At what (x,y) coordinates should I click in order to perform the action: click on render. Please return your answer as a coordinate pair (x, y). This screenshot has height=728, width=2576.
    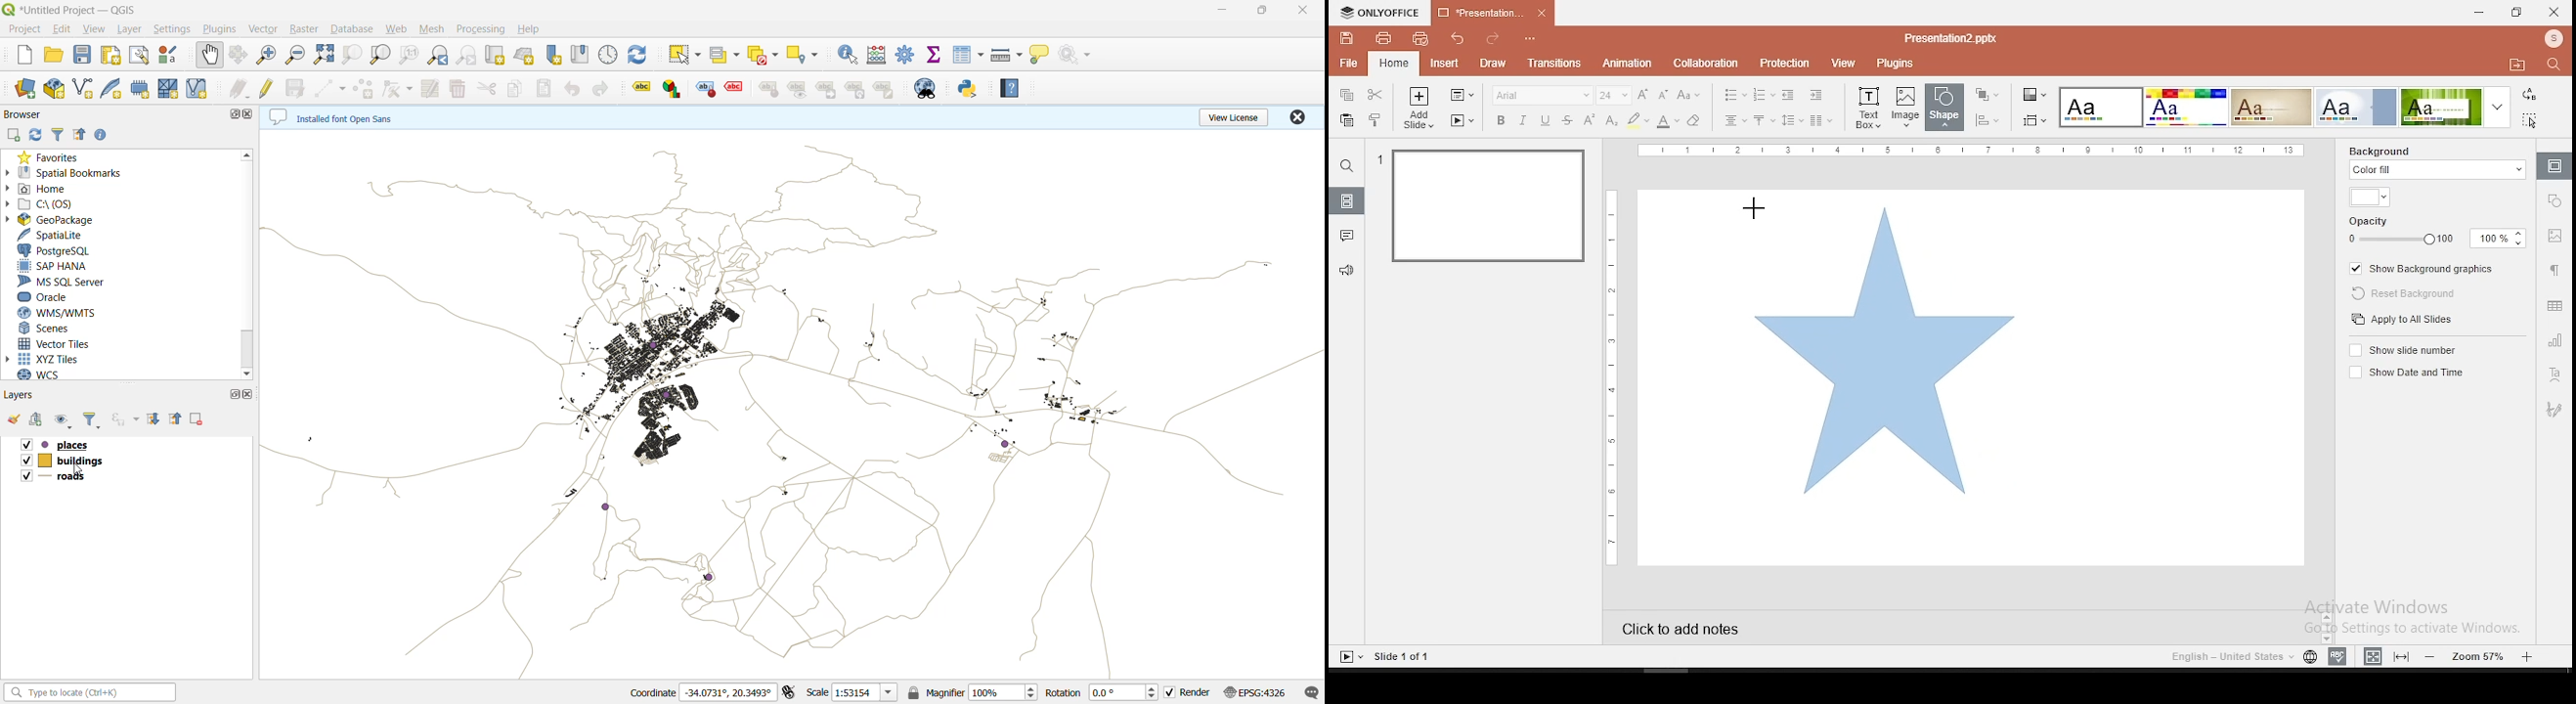
    Looking at the image, I should click on (1192, 694).